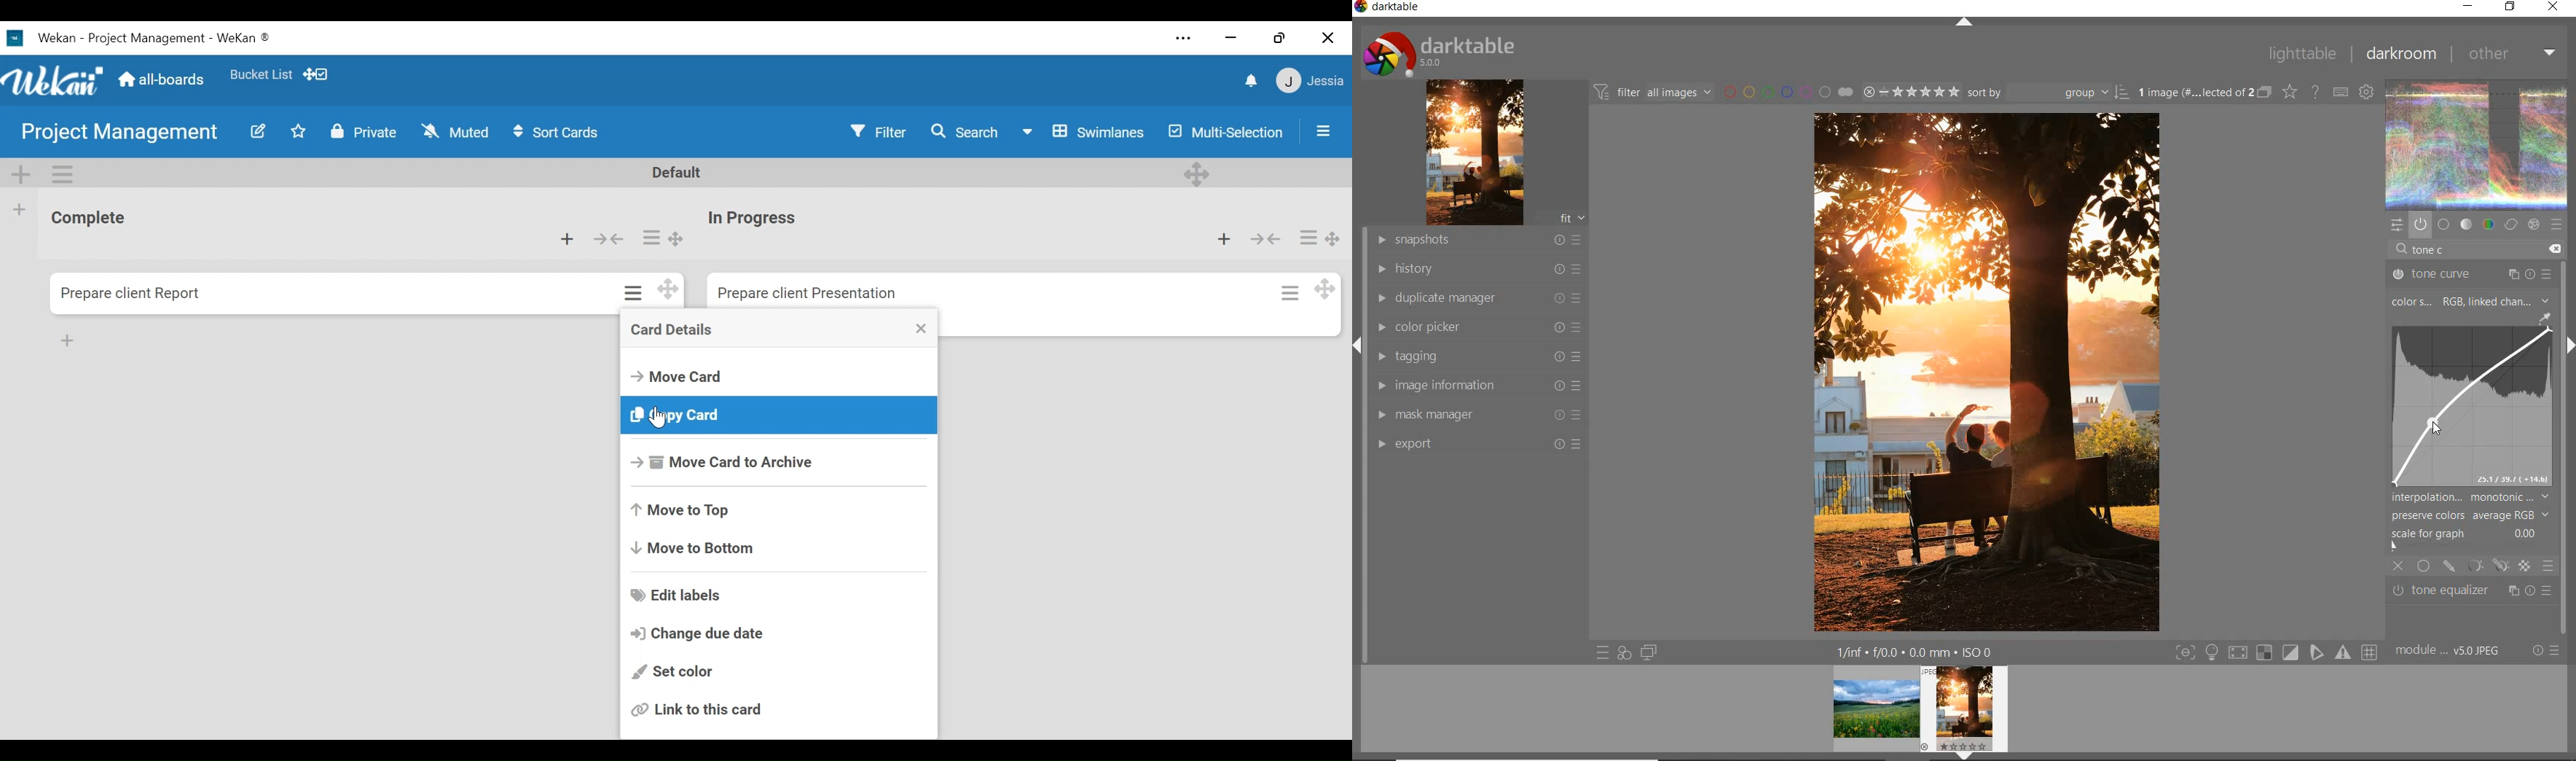 Image resolution: width=2576 pixels, height=784 pixels. I want to click on mask options, so click(2484, 566).